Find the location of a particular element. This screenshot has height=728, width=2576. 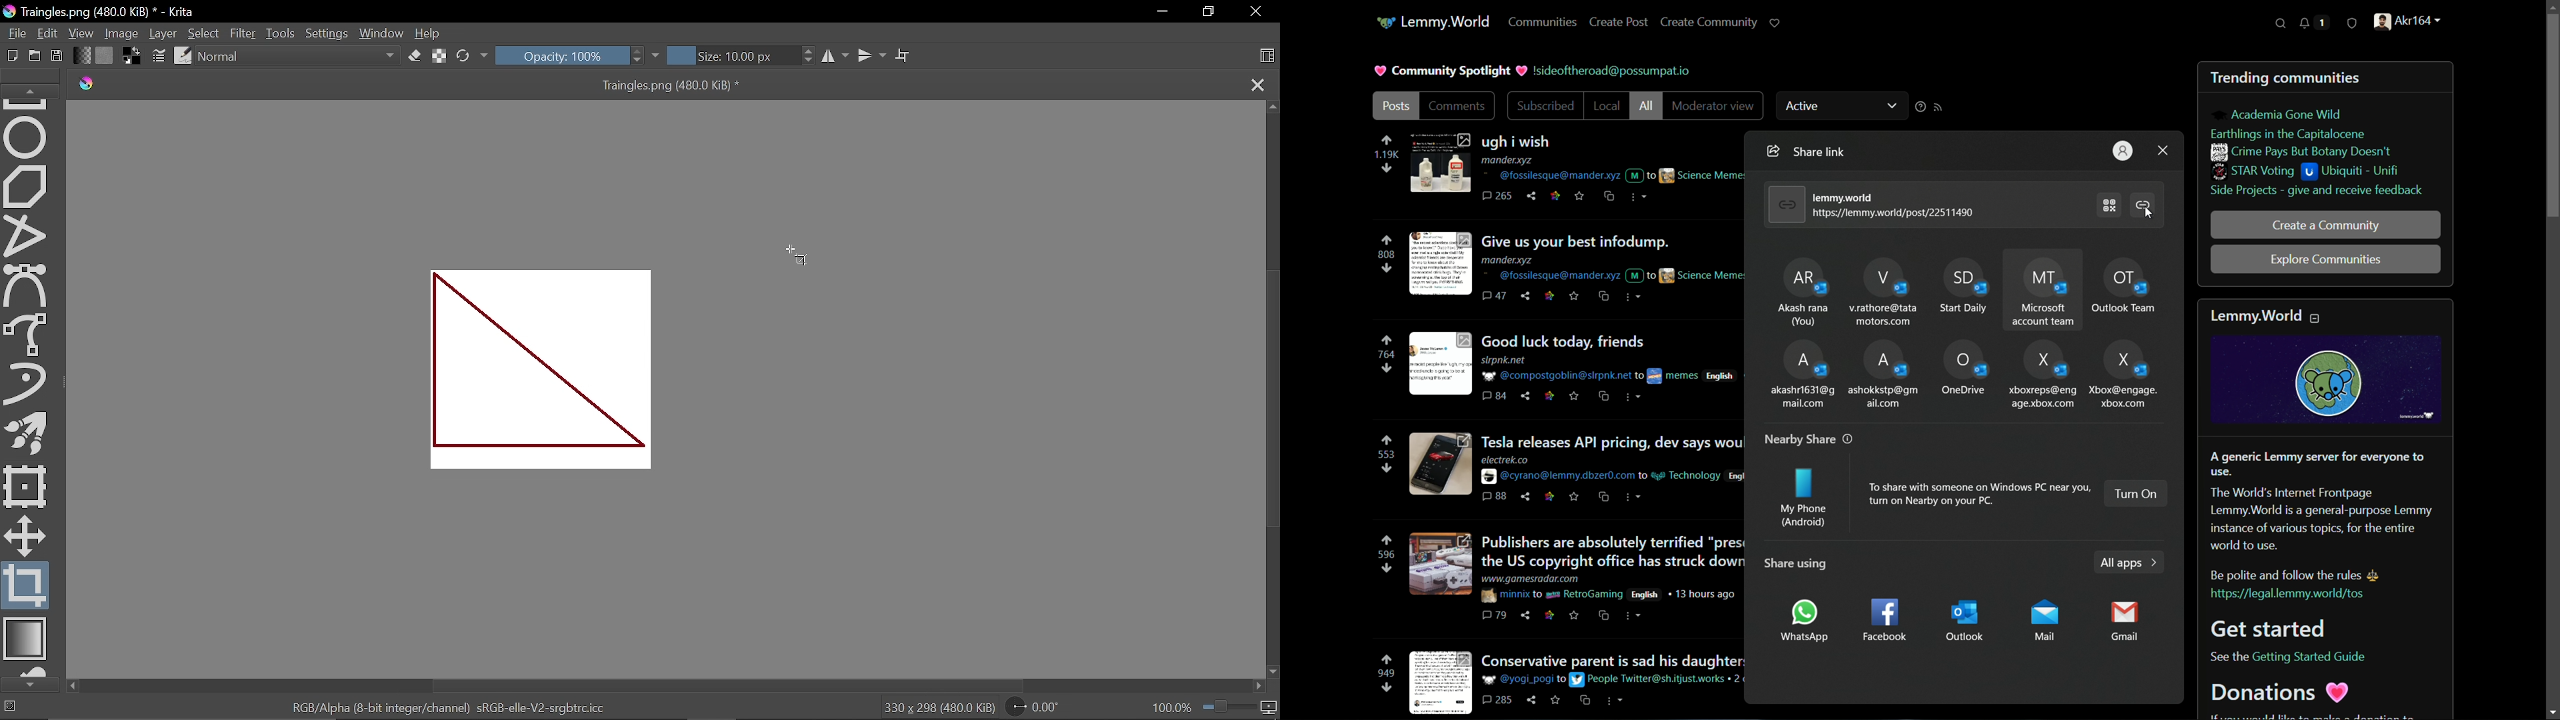

electrek.co is located at coordinates (1505, 460).